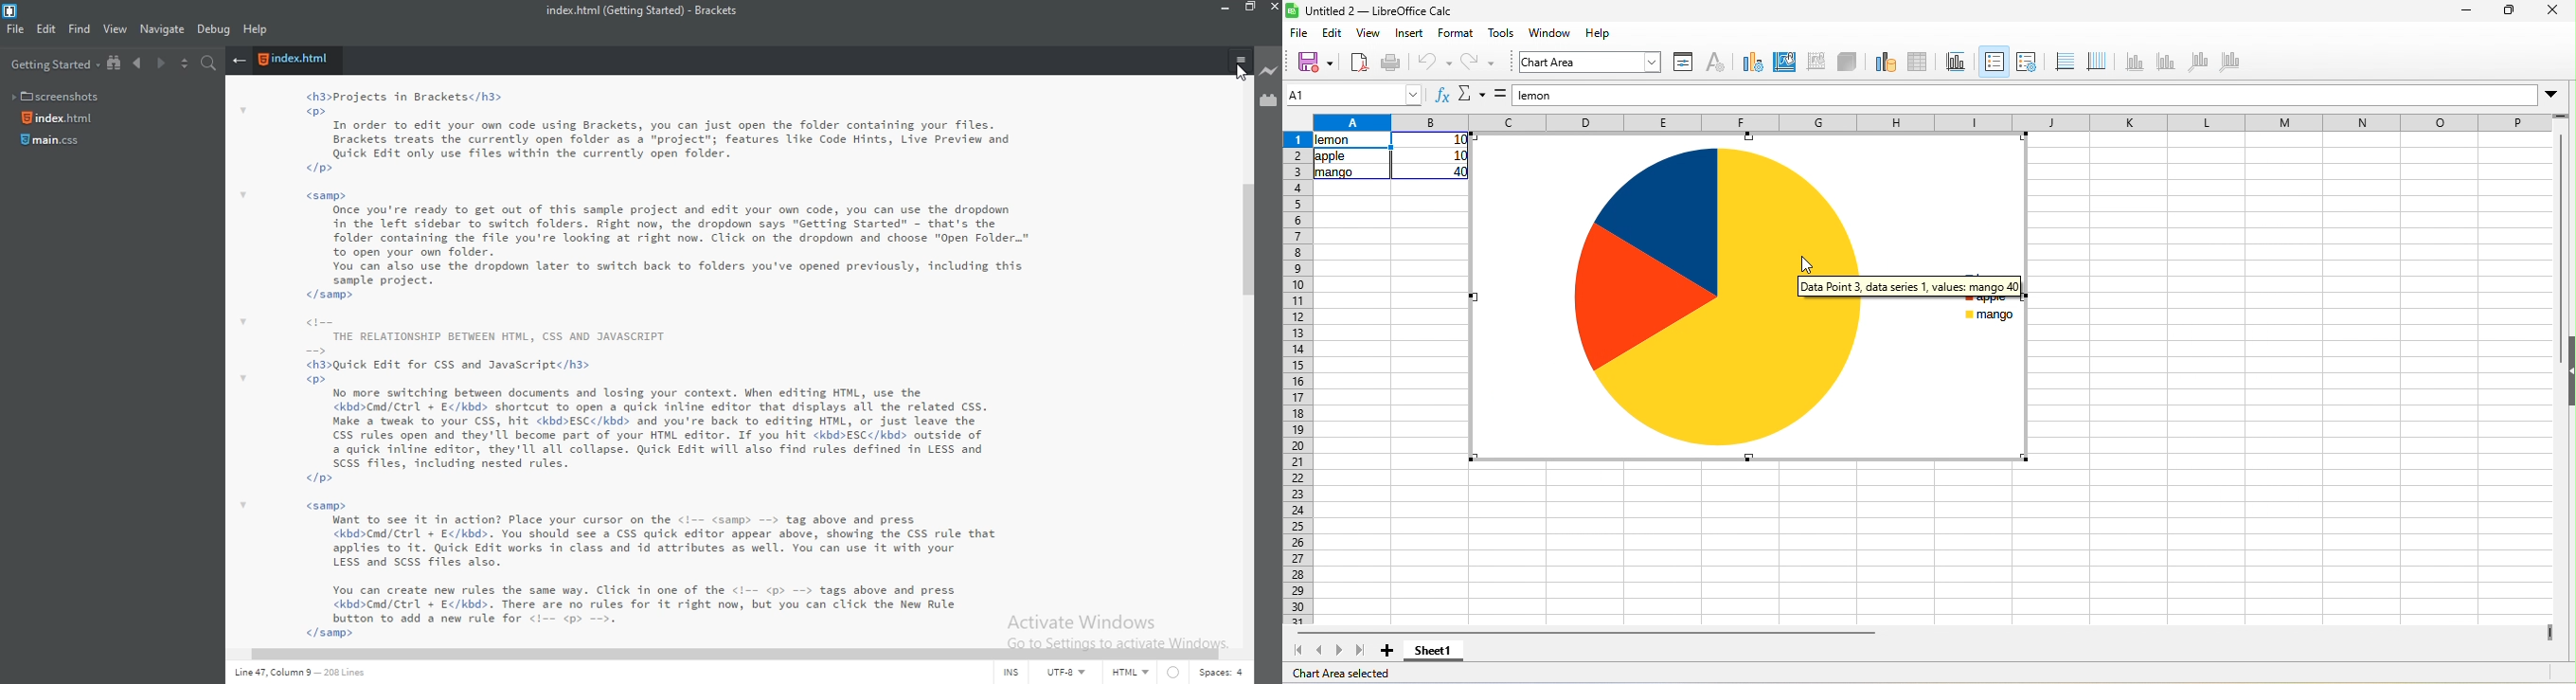 The image size is (2576, 700). I want to click on minmise, so click(1222, 9).